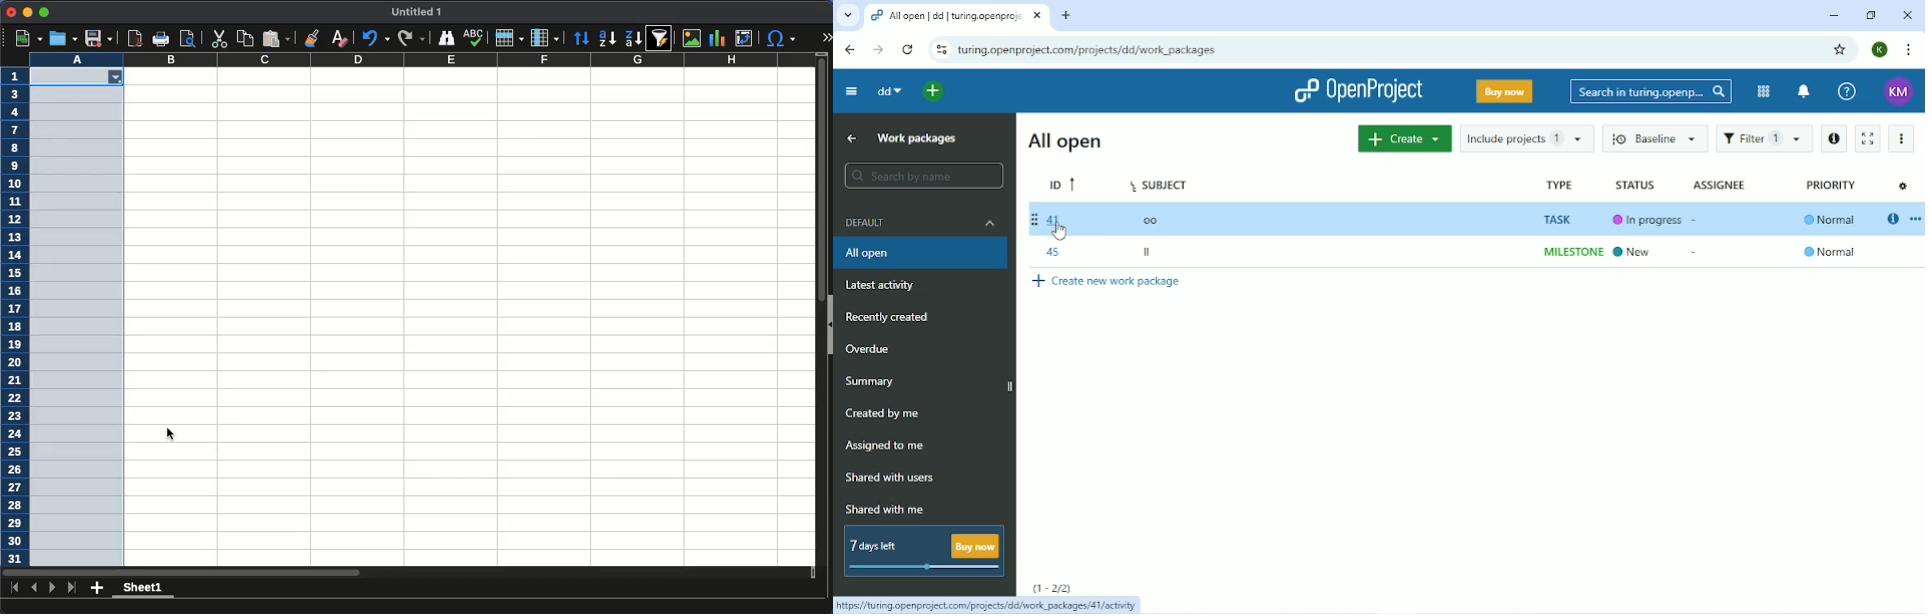 The image size is (1932, 616). What do you see at coordinates (634, 39) in the screenshot?
I see `descending` at bounding box center [634, 39].